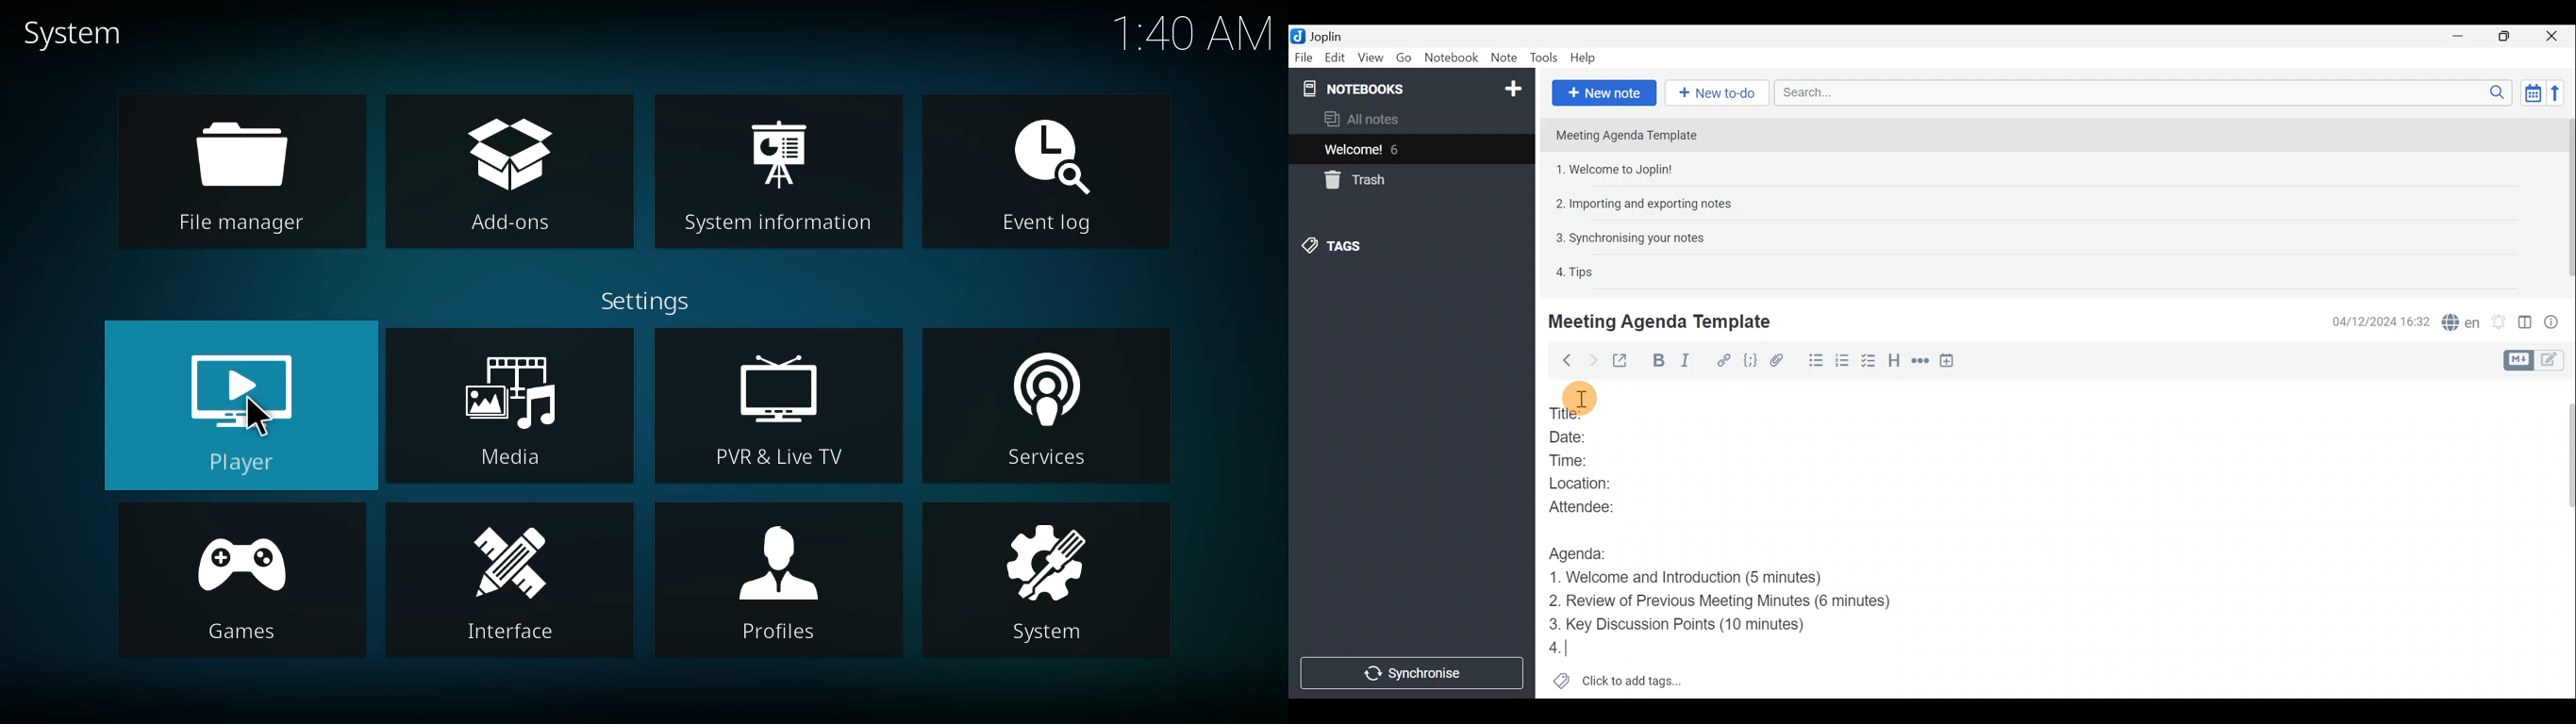 Image resolution: width=2576 pixels, height=728 pixels. Describe the element at coordinates (1783, 361) in the screenshot. I see `Attach file` at that location.